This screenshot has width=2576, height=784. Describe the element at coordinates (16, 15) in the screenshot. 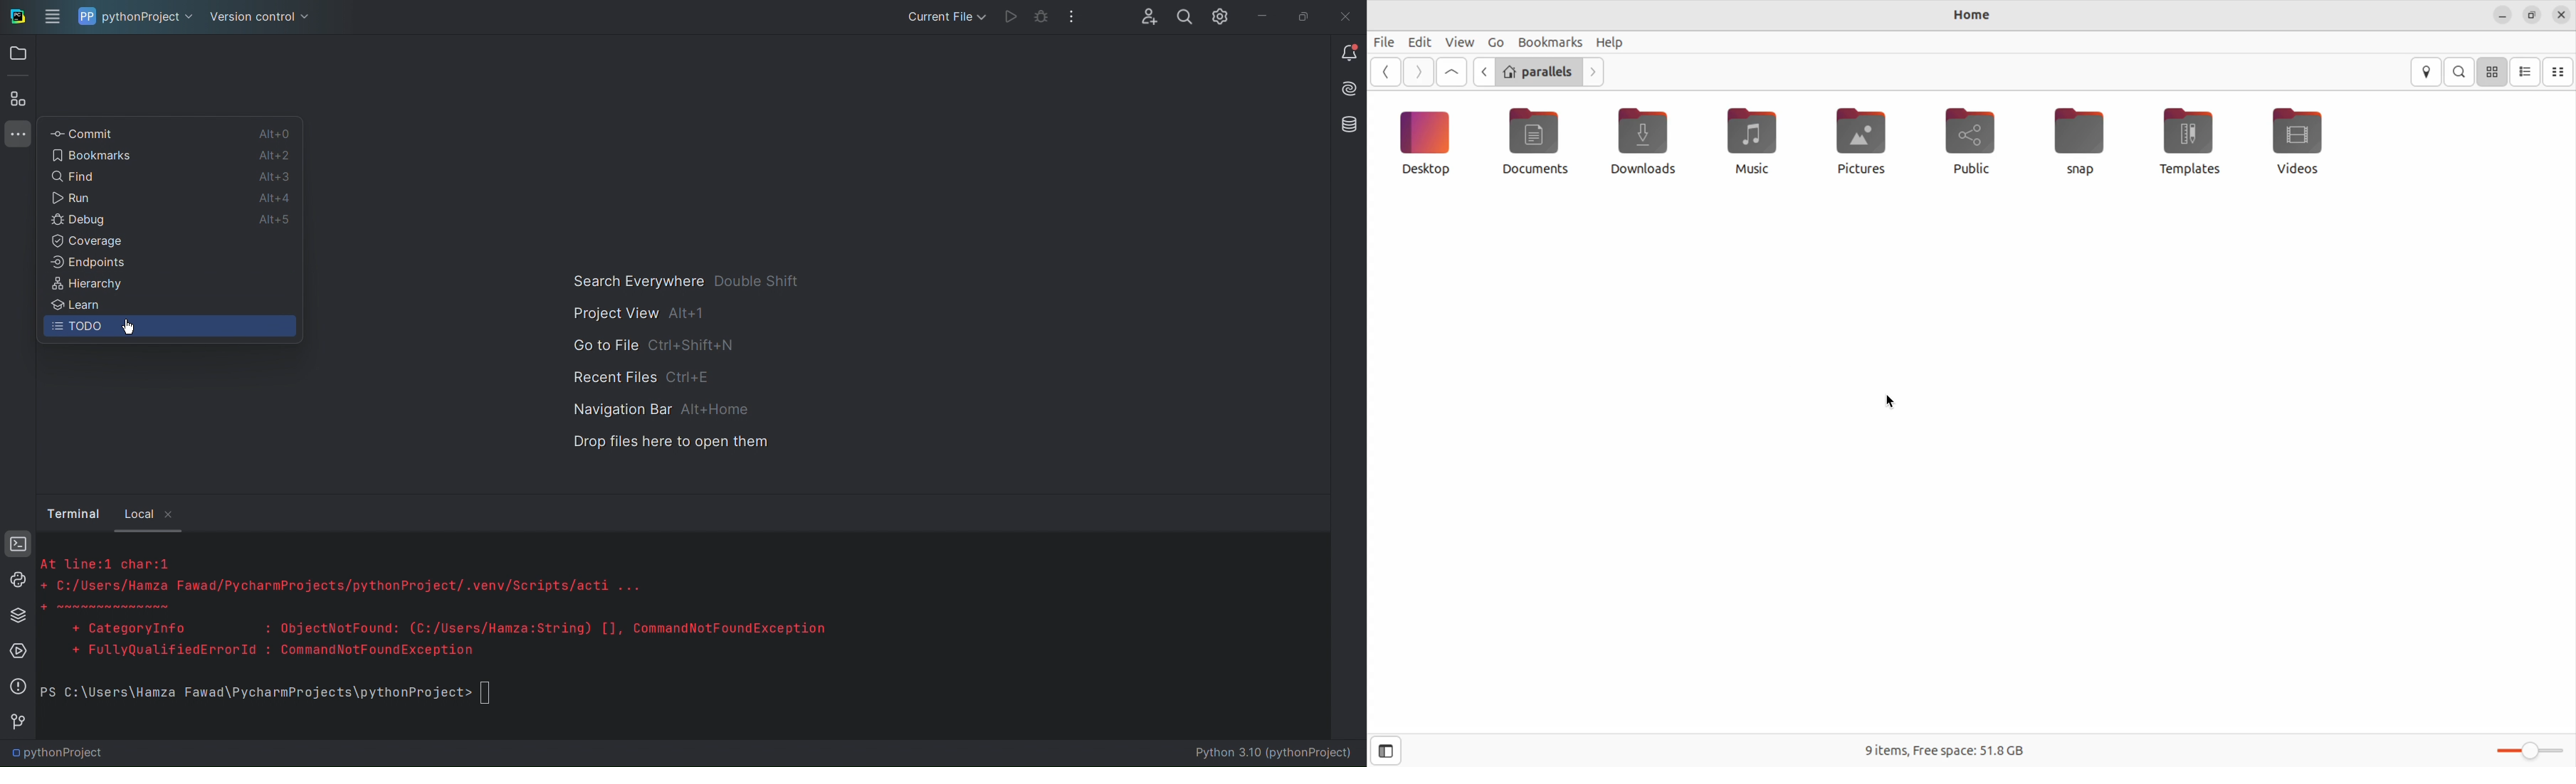

I see `Logo` at that location.